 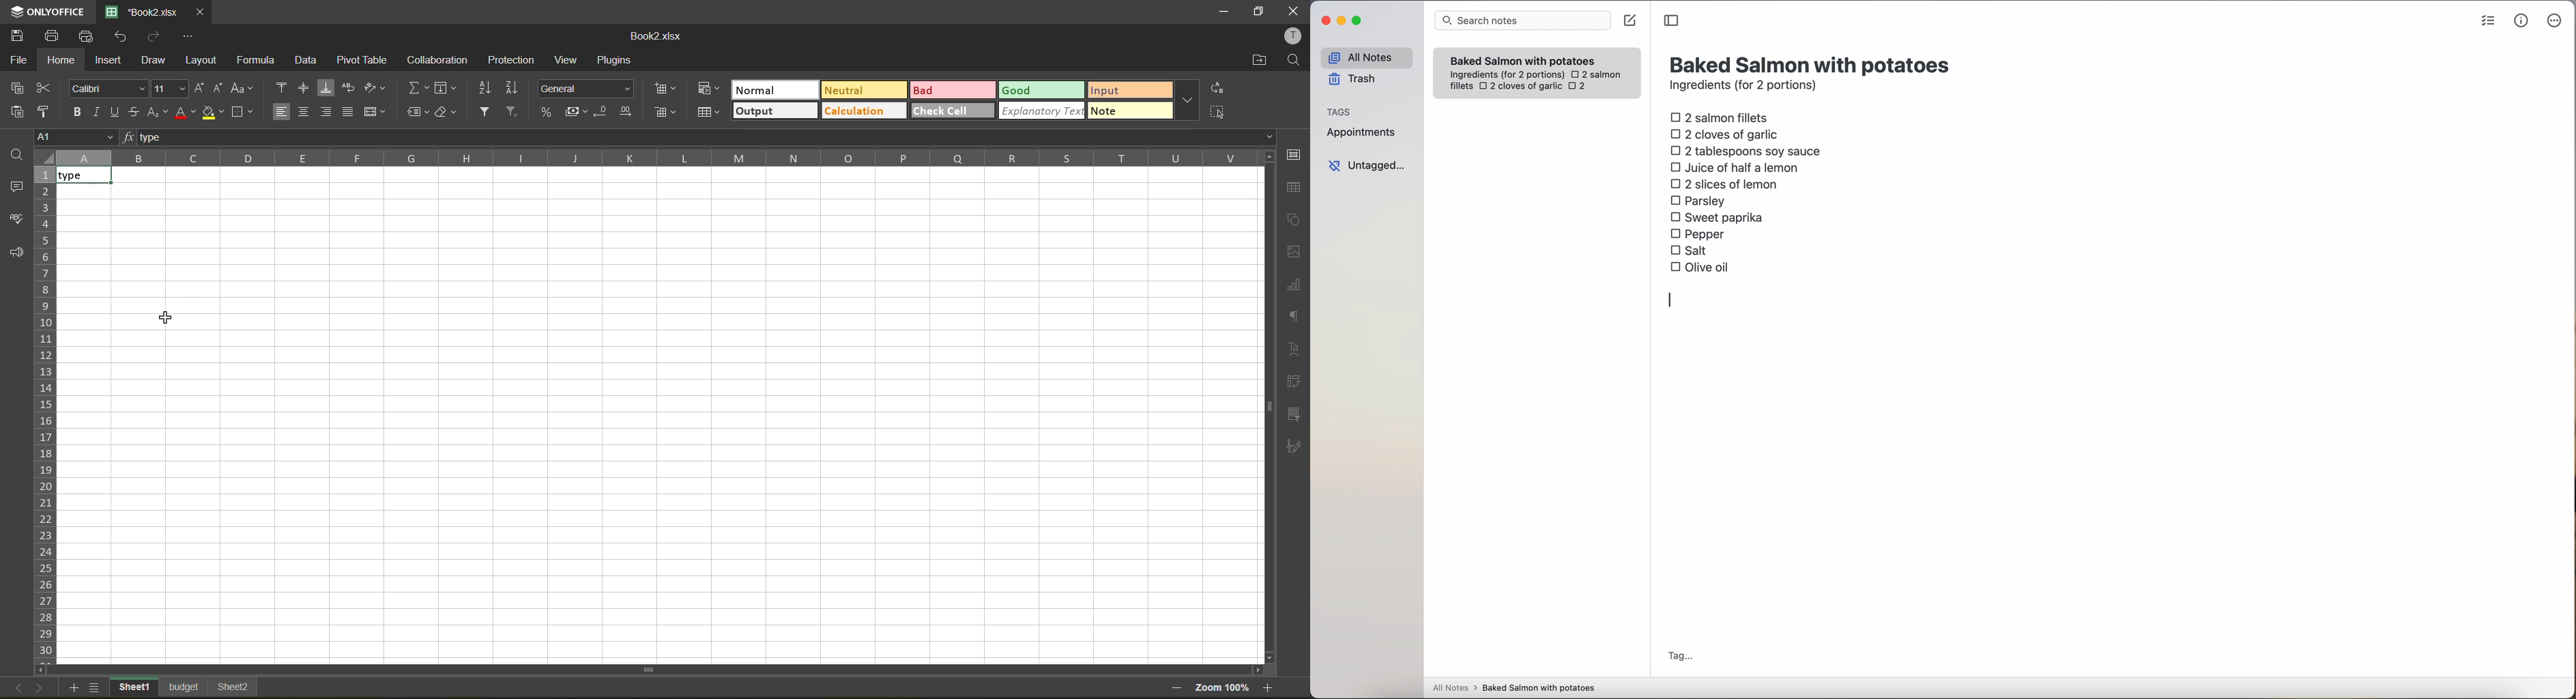 What do you see at coordinates (485, 113) in the screenshot?
I see `filter` at bounding box center [485, 113].